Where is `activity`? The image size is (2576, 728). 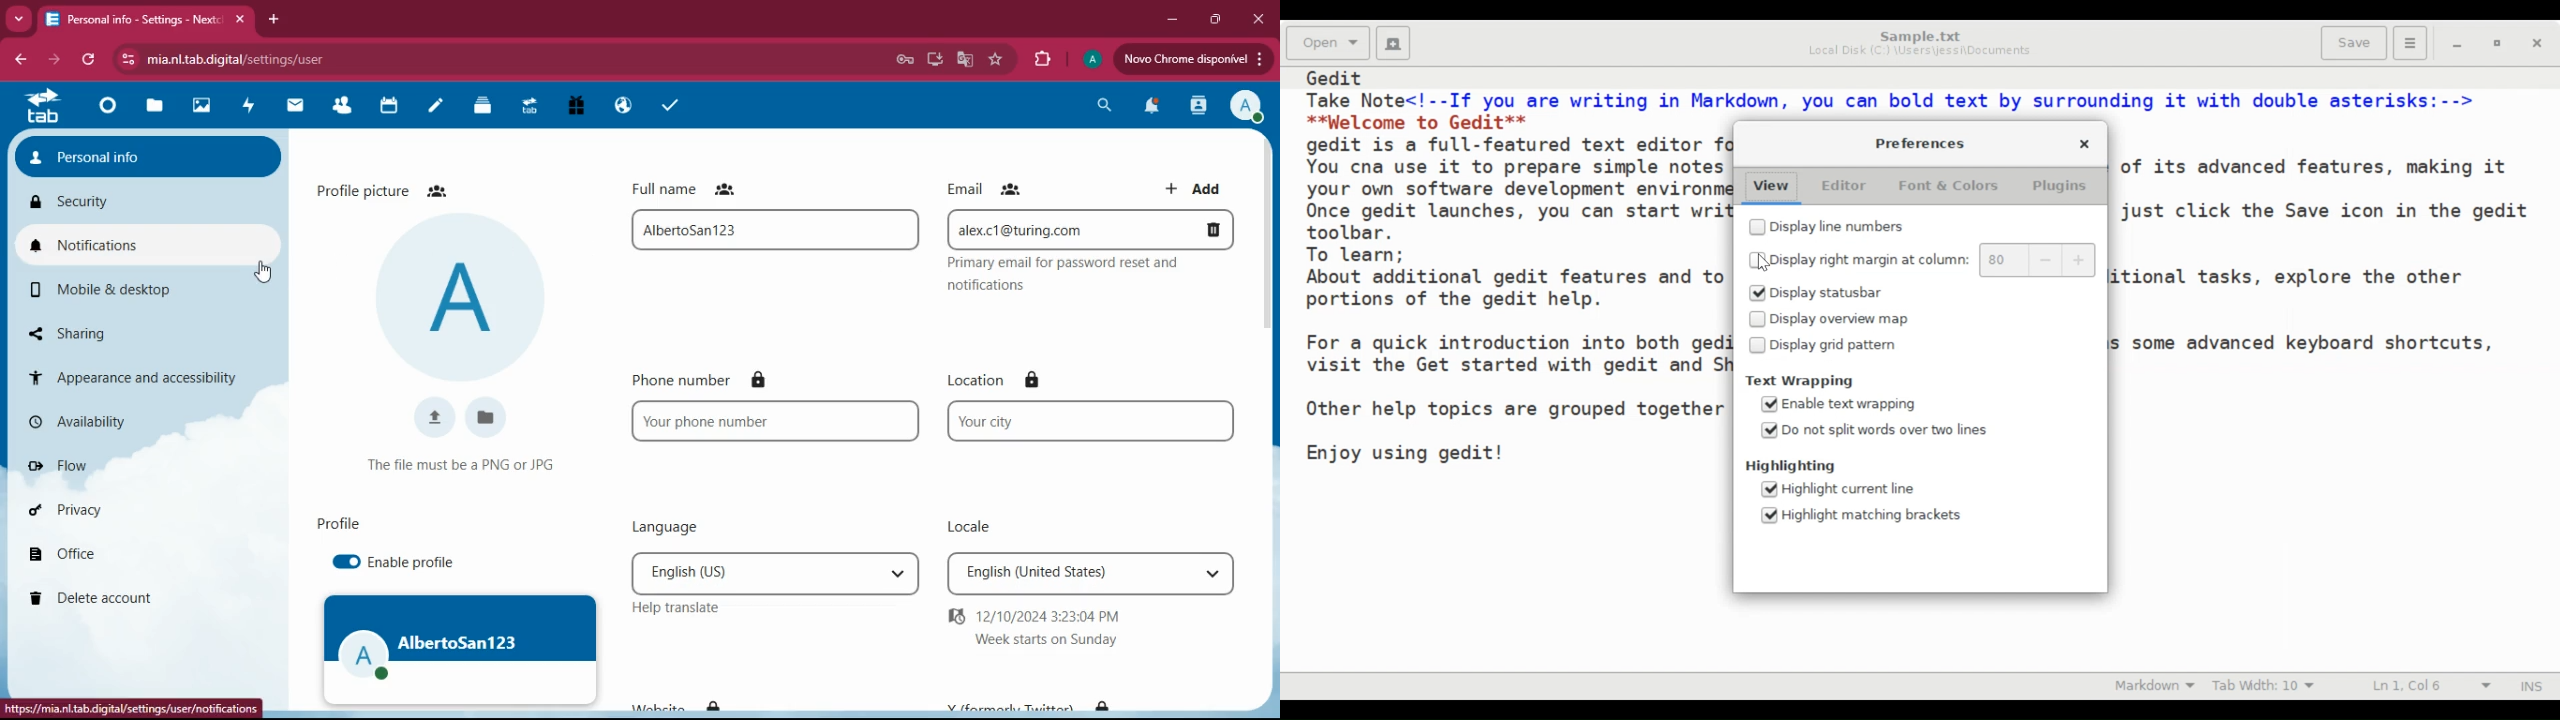
activity is located at coordinates (1195, 106).